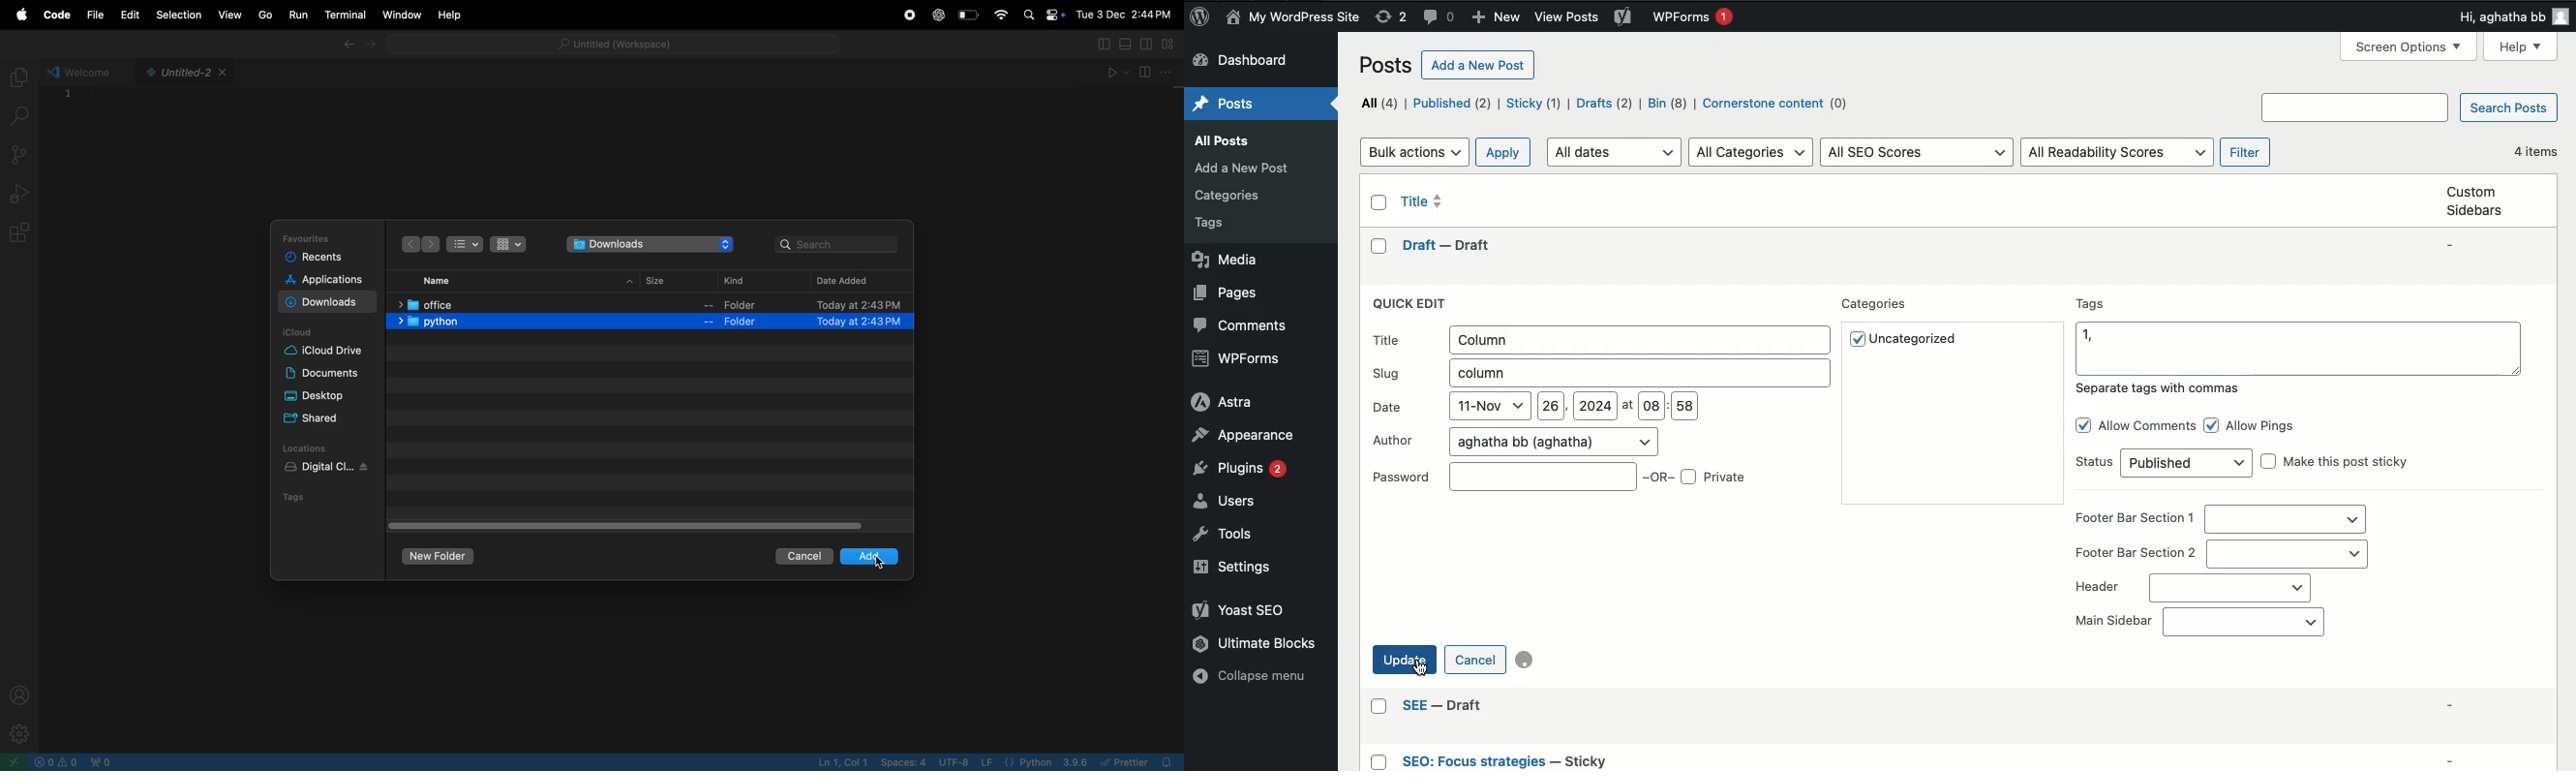  What do you see at coordinates (1599, 372) in the screenshot?
I see `Slug` at bounding box center [1599, 372].